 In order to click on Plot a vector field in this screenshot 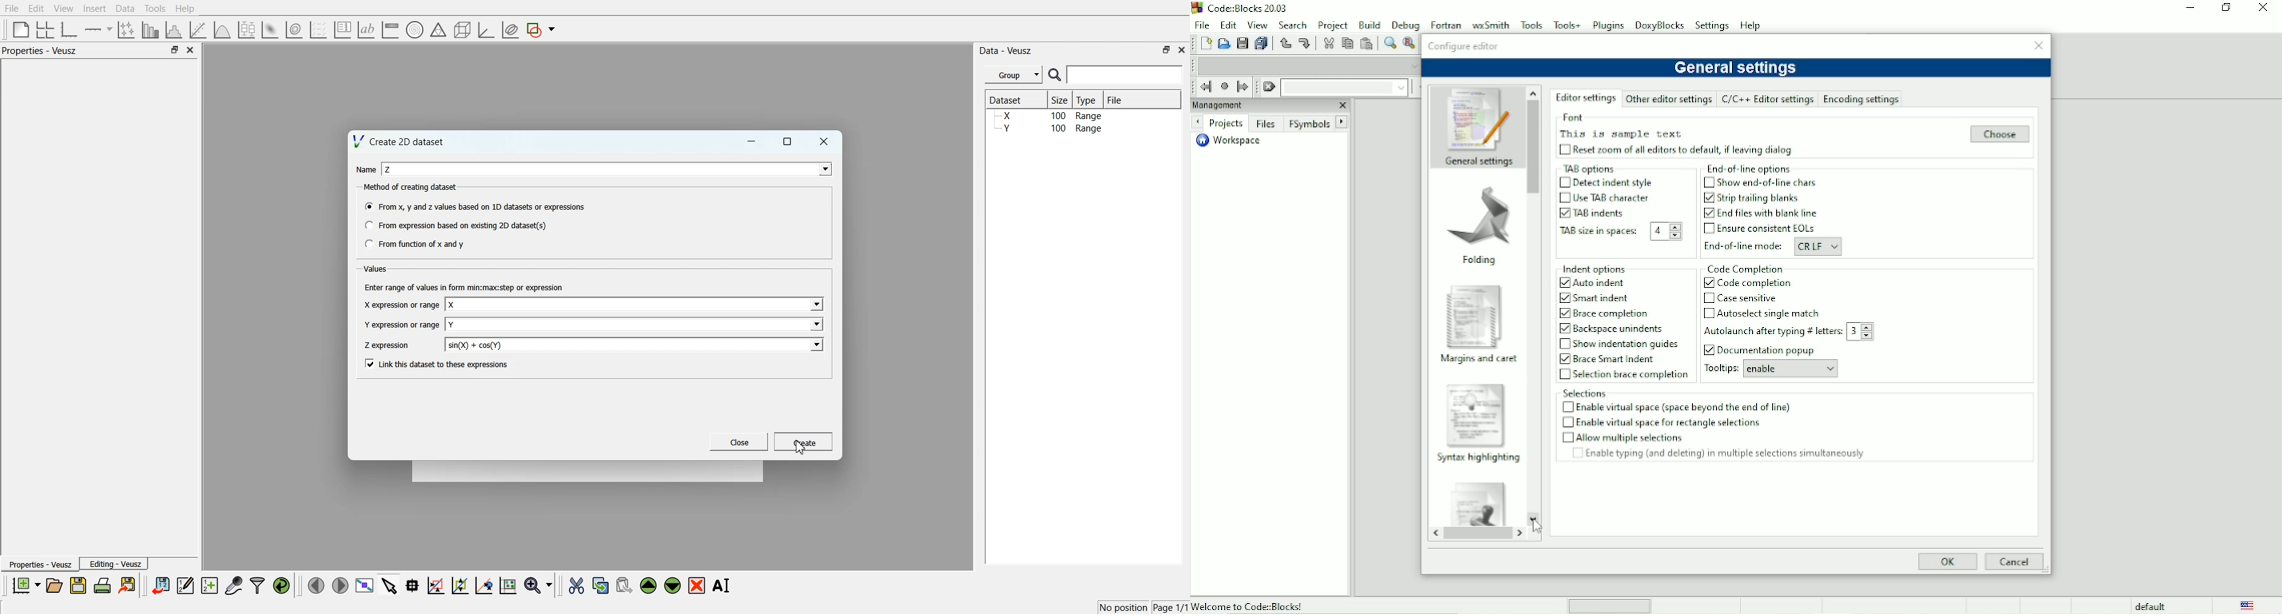, I will do `click(318, 30)`.